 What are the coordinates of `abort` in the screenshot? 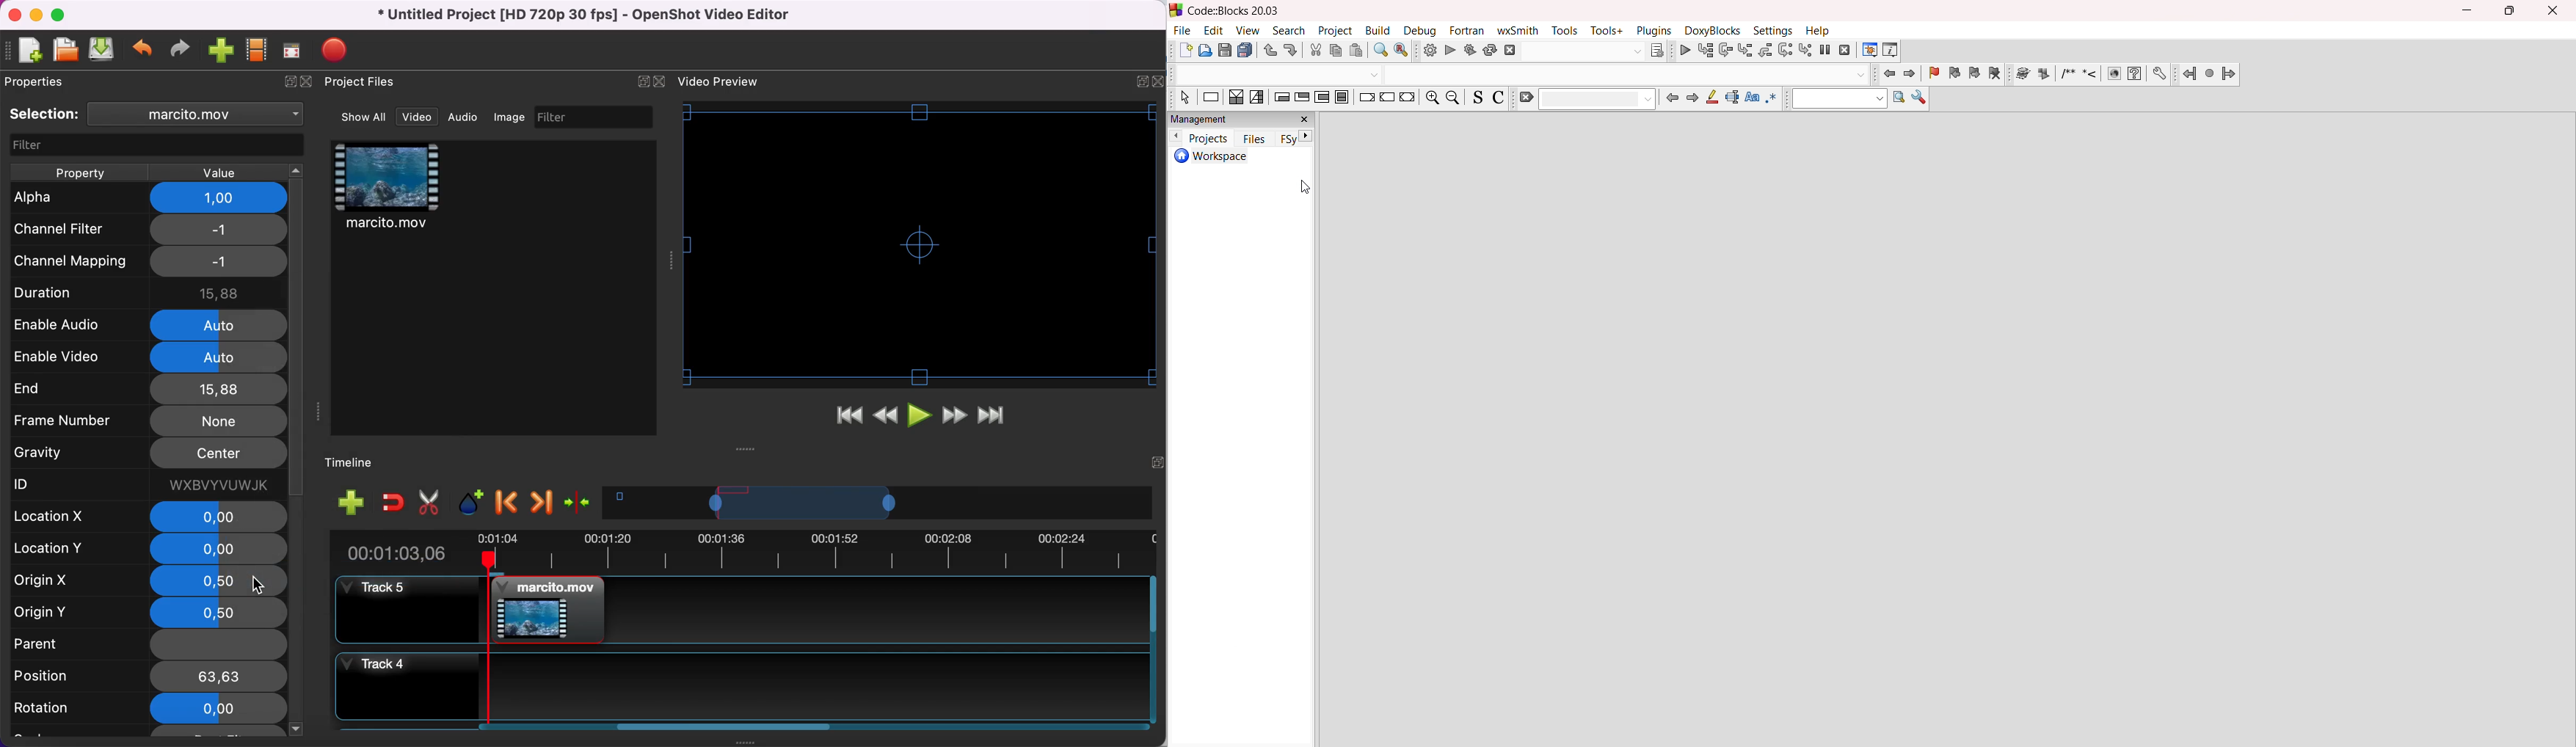 It's located at (1509, 51).